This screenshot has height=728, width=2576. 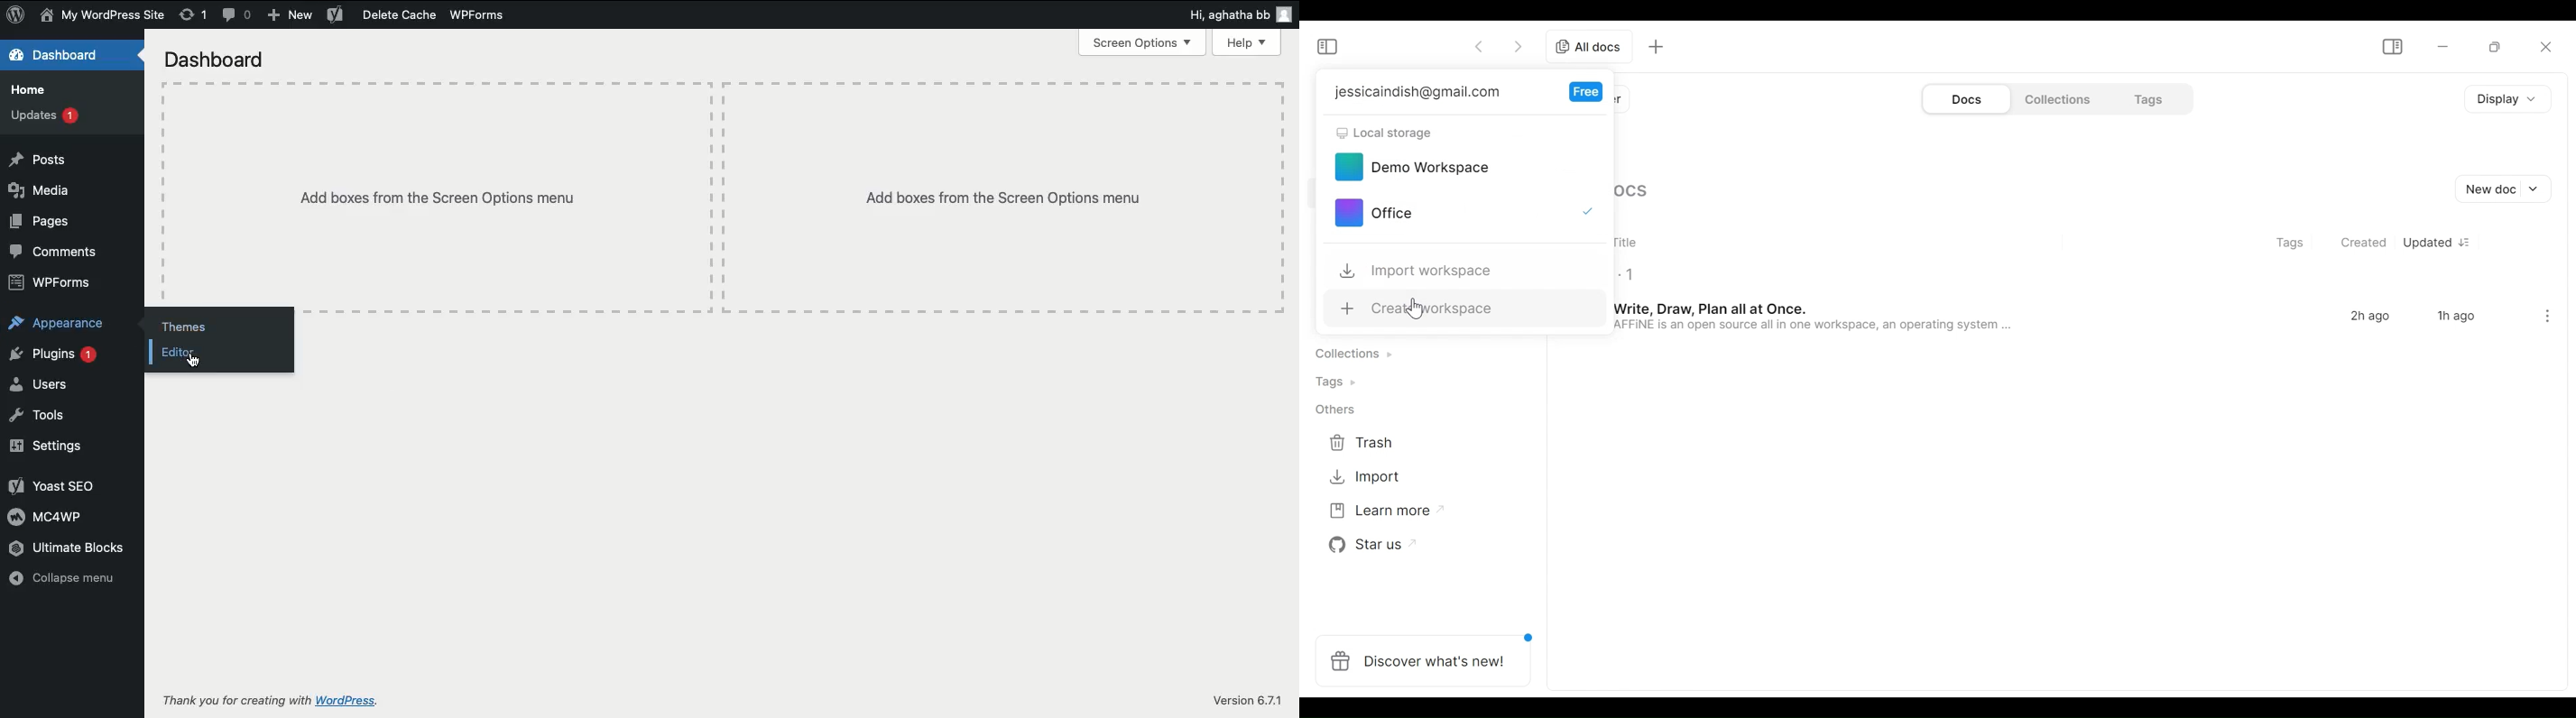 I want to click on ellipsis, so click(x=2544, y=315).